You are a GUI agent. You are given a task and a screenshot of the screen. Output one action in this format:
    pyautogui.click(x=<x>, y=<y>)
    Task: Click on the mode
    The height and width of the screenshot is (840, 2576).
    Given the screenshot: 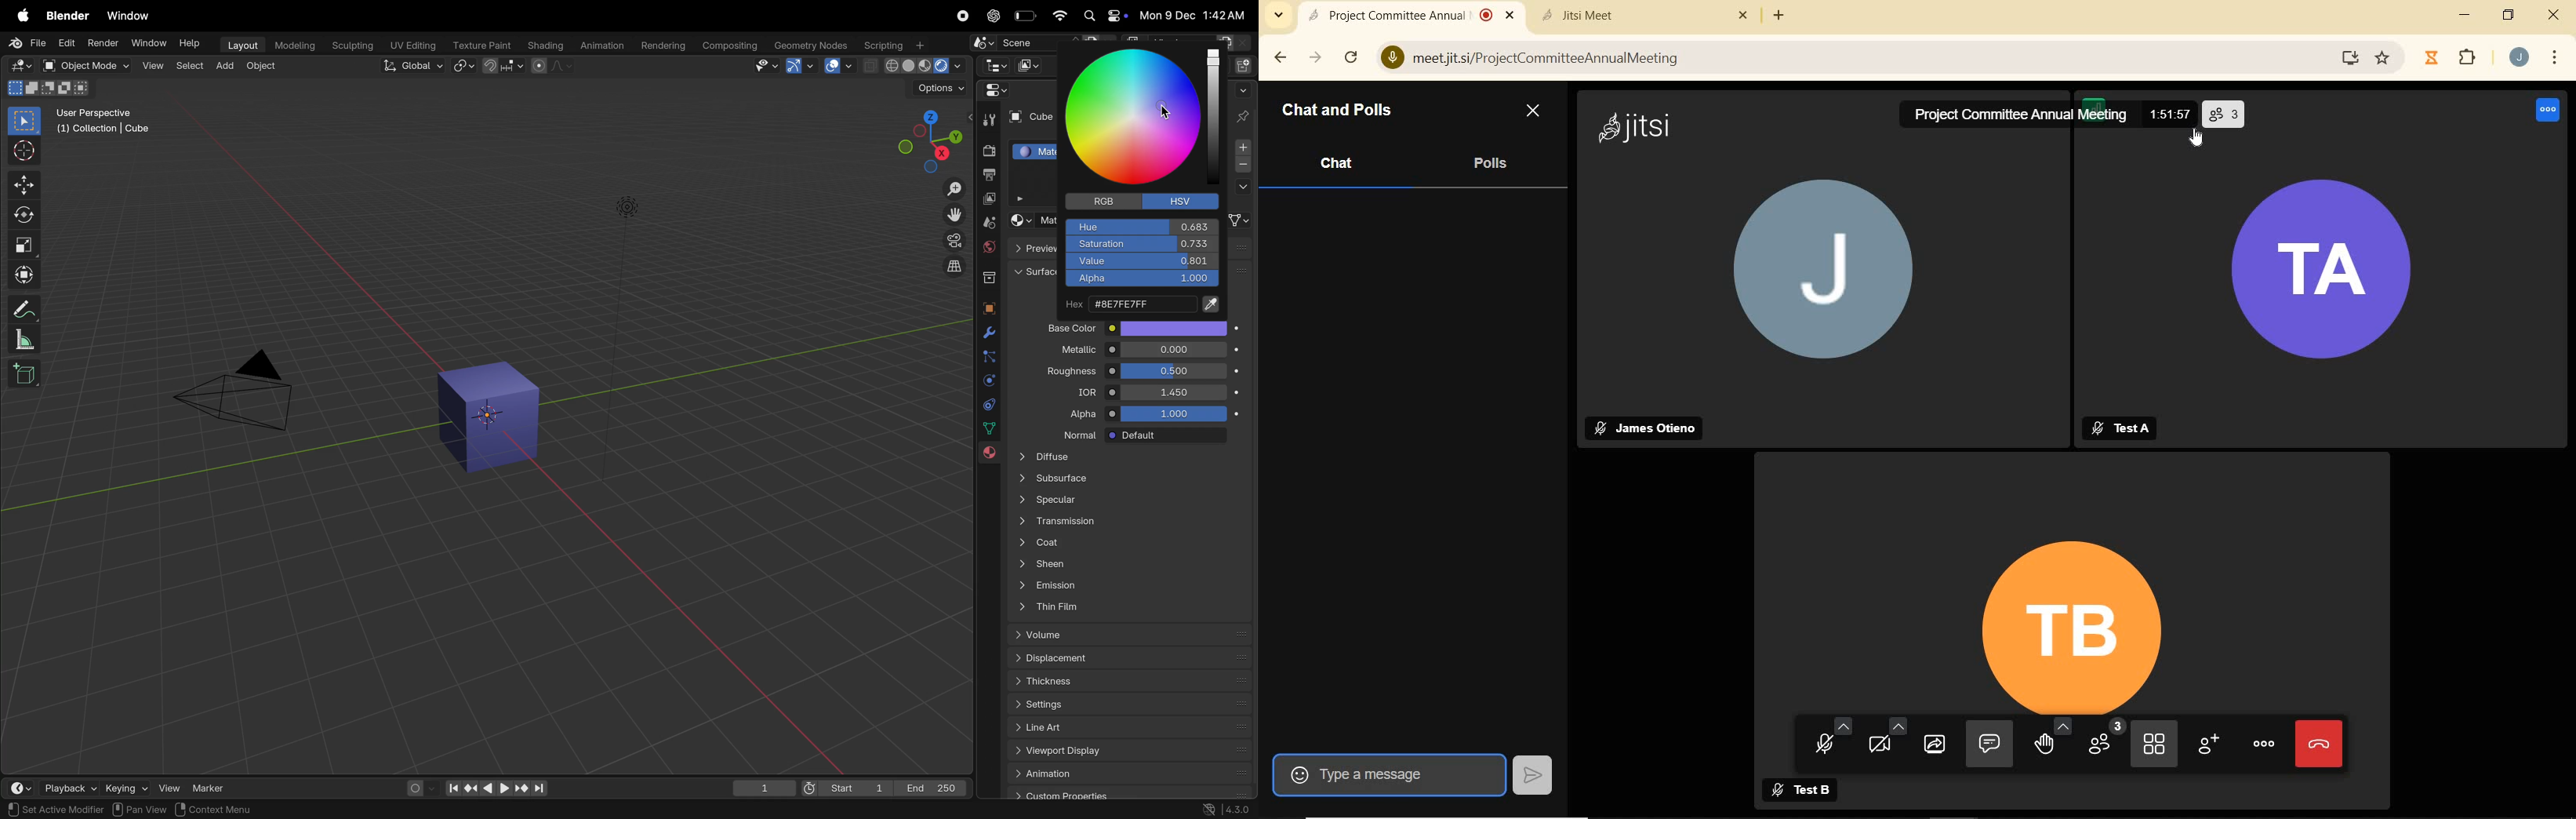 What is the action you would take?
    pyautogui.click(x=49, y=87)
    